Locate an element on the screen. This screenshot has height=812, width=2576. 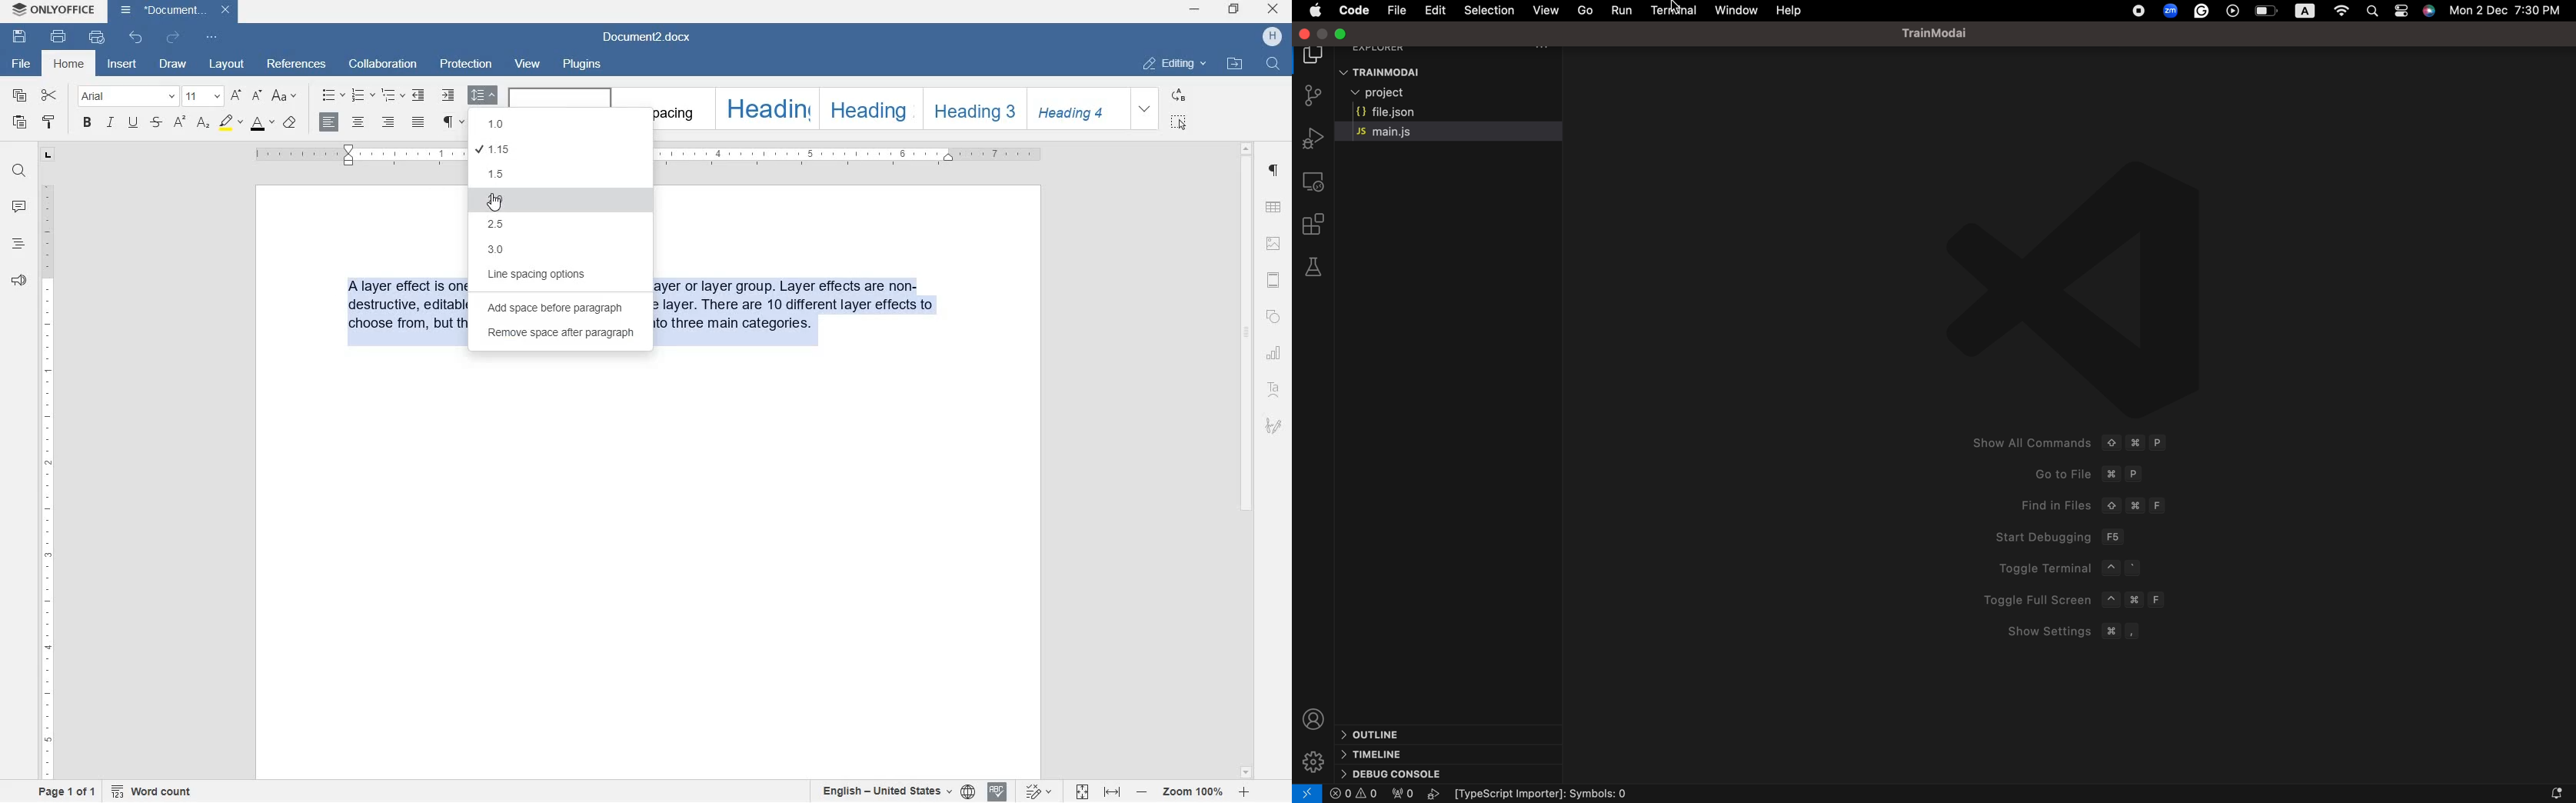
3.0 is located at coordinates (503, 251).